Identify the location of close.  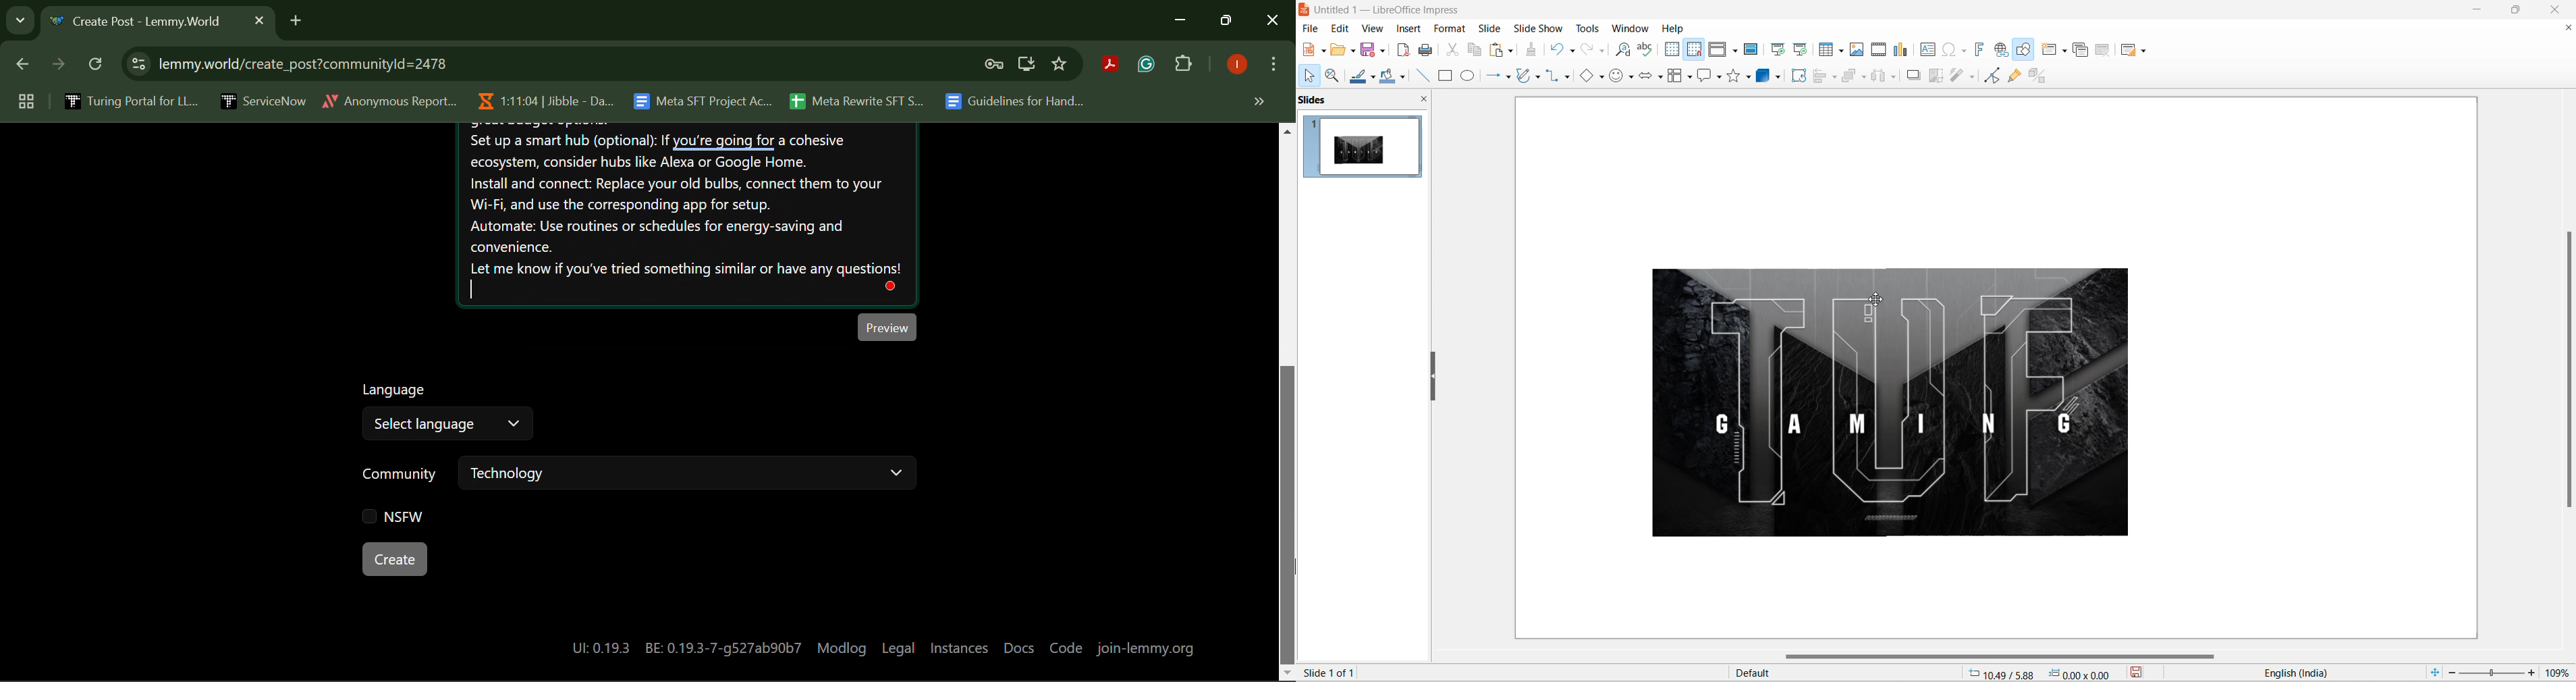
(2559, 9).